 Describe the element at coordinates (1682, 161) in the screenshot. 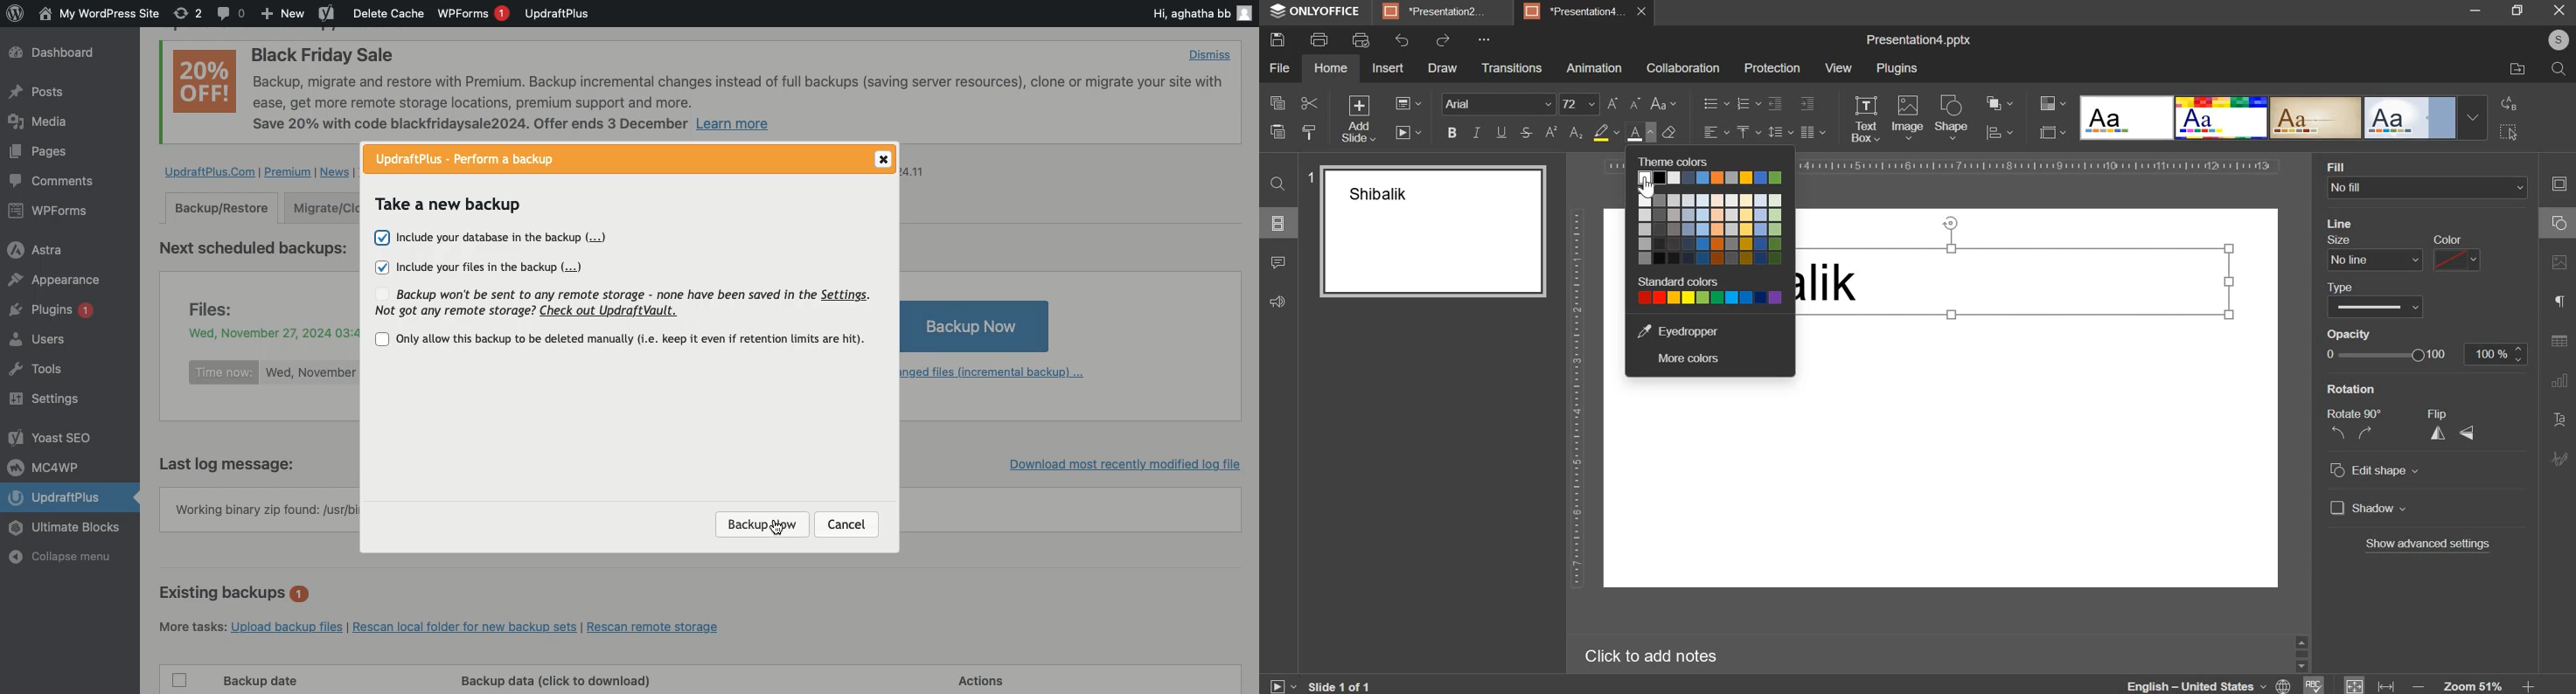

I see `theme colors` at that location.